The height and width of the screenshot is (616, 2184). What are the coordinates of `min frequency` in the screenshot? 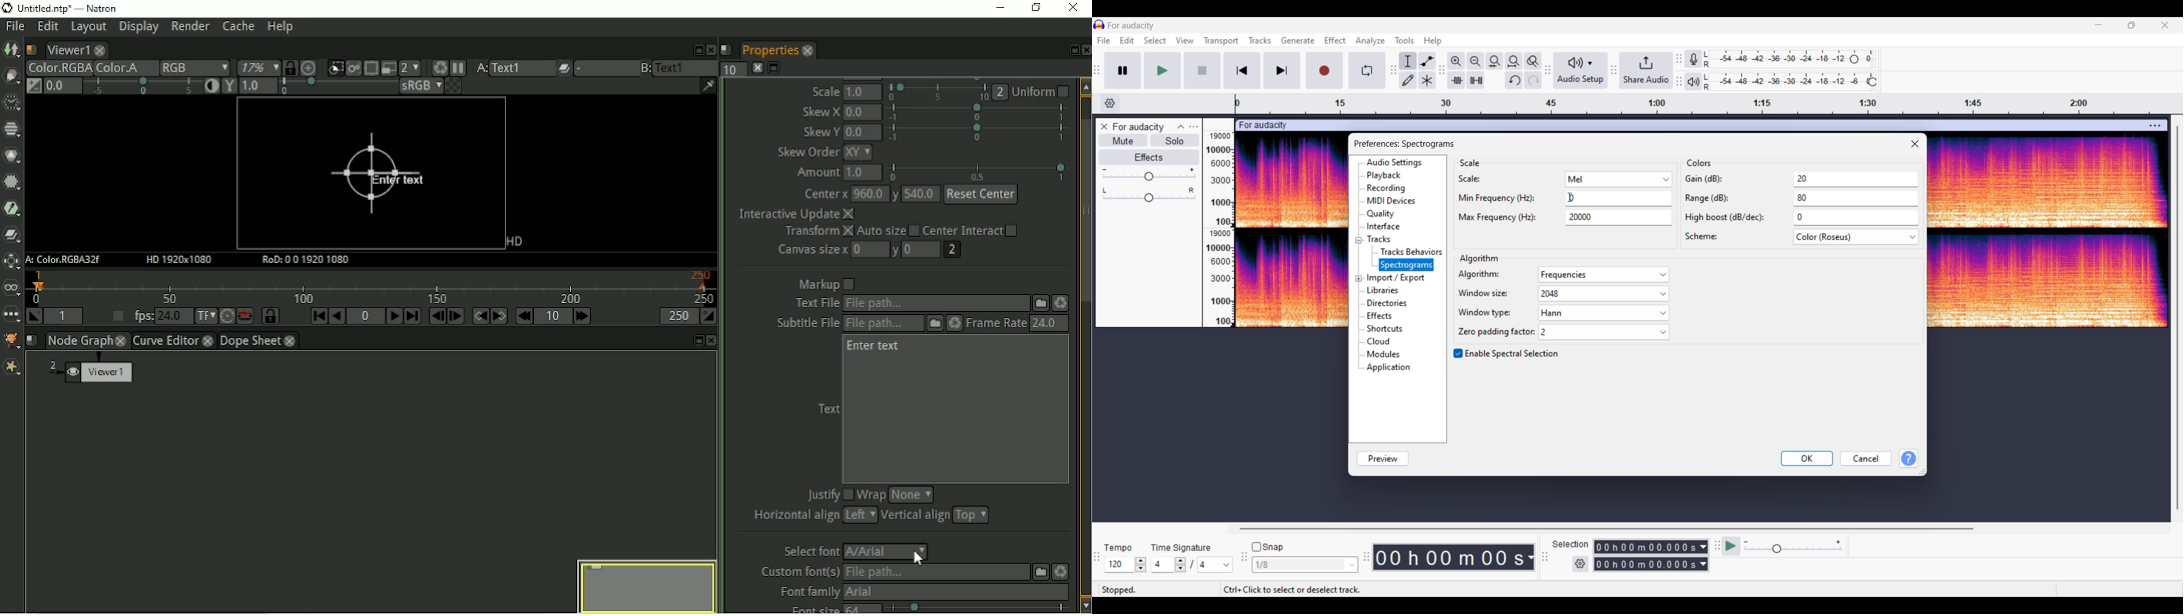 It's located at (1568, 199).